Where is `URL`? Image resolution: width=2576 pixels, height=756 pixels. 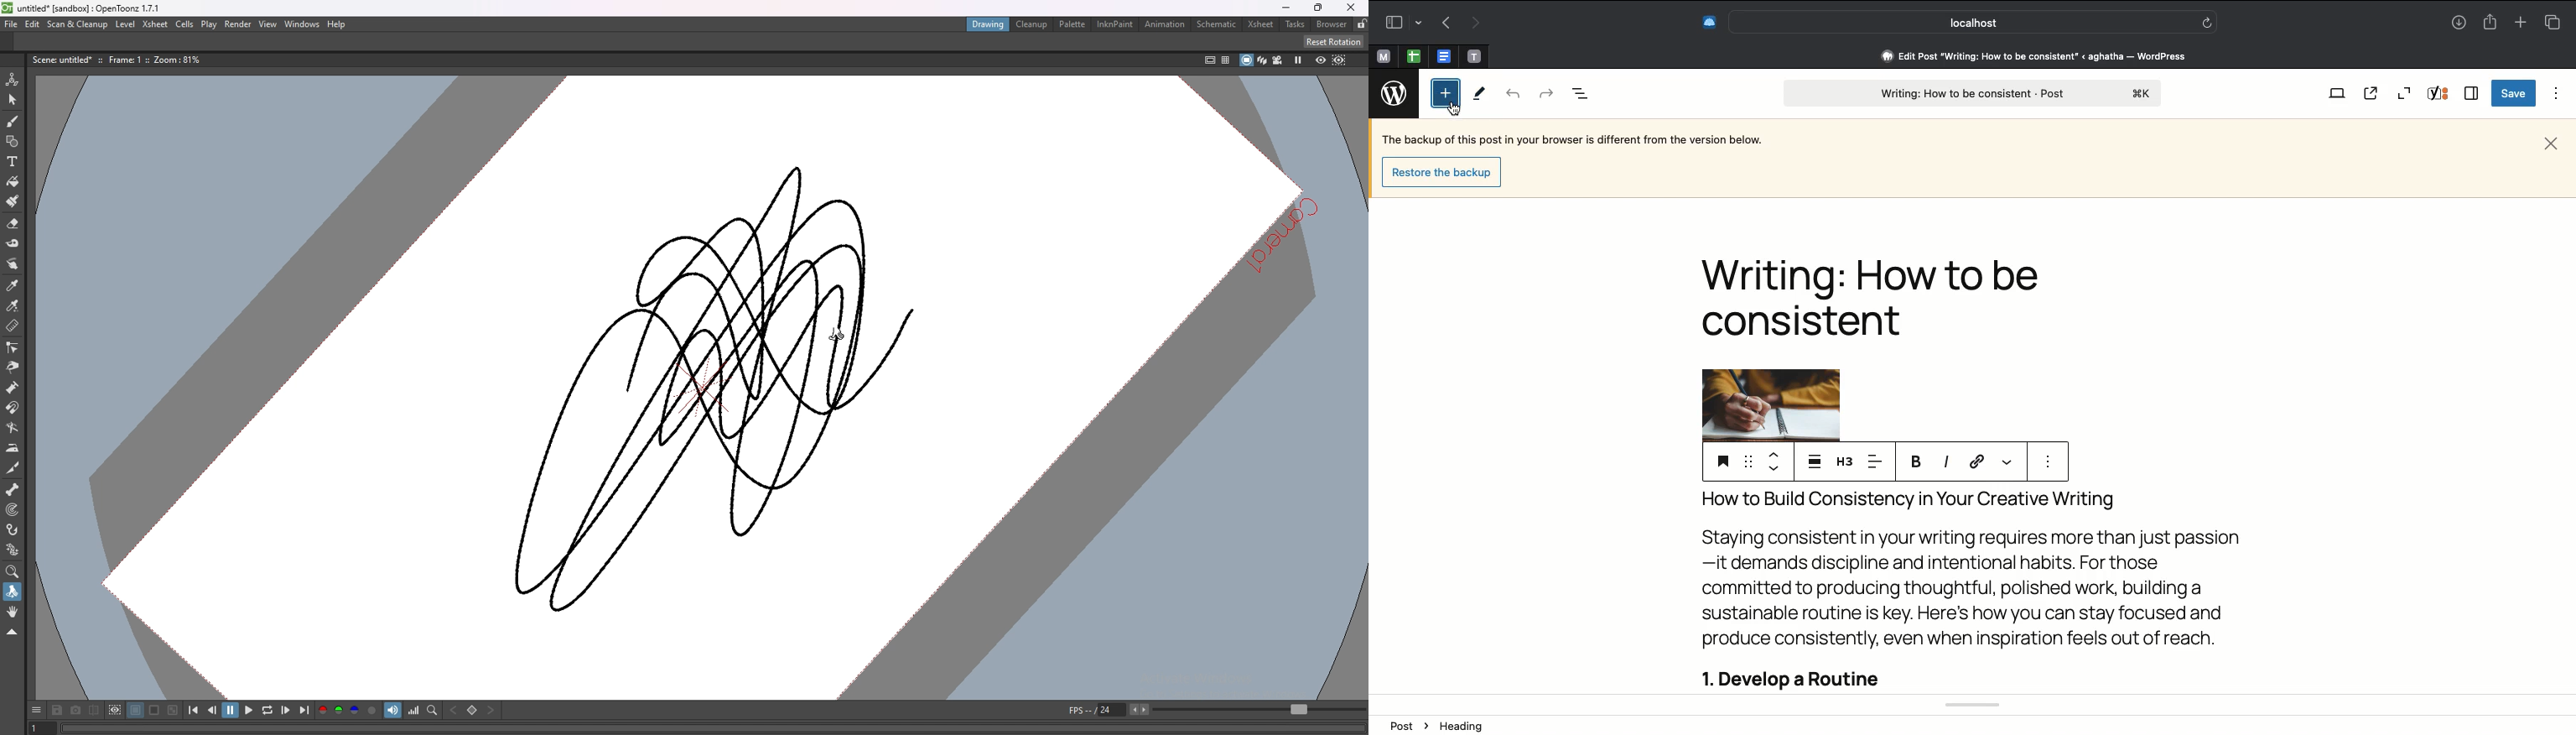
URL is located at coordinates (1977, 461).